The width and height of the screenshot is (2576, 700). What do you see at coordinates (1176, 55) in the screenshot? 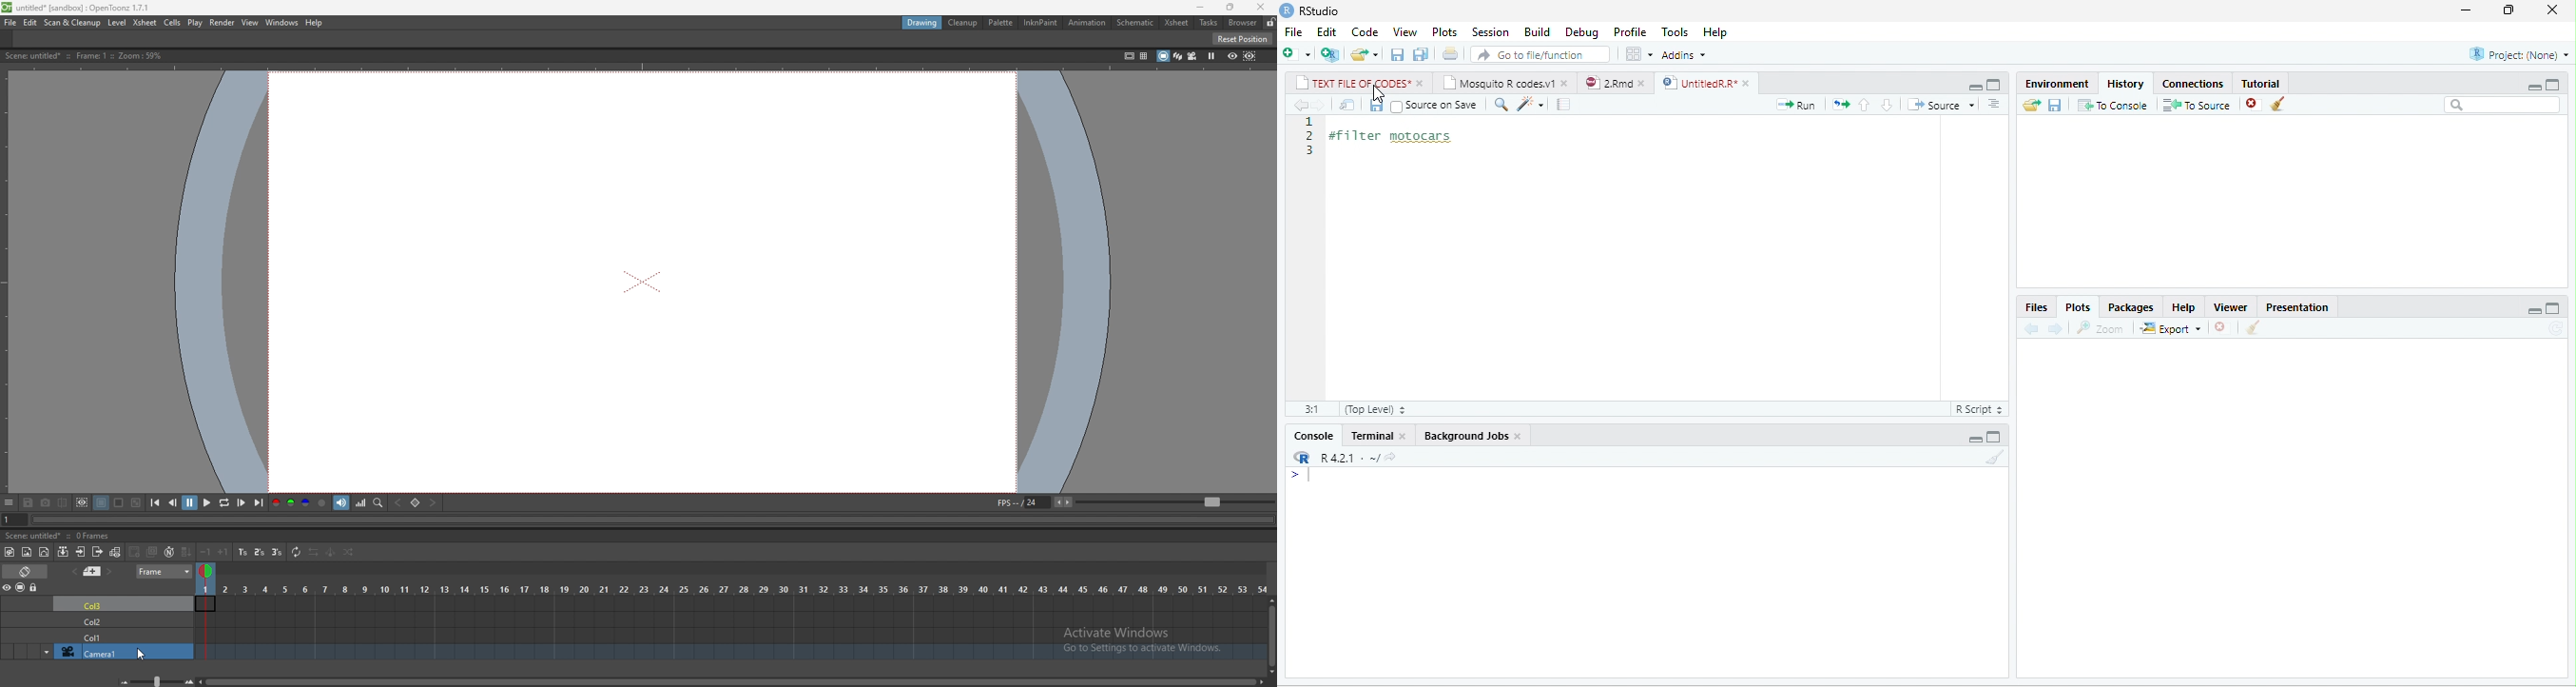
I see `3d view` at bounding box center [1176, 55].